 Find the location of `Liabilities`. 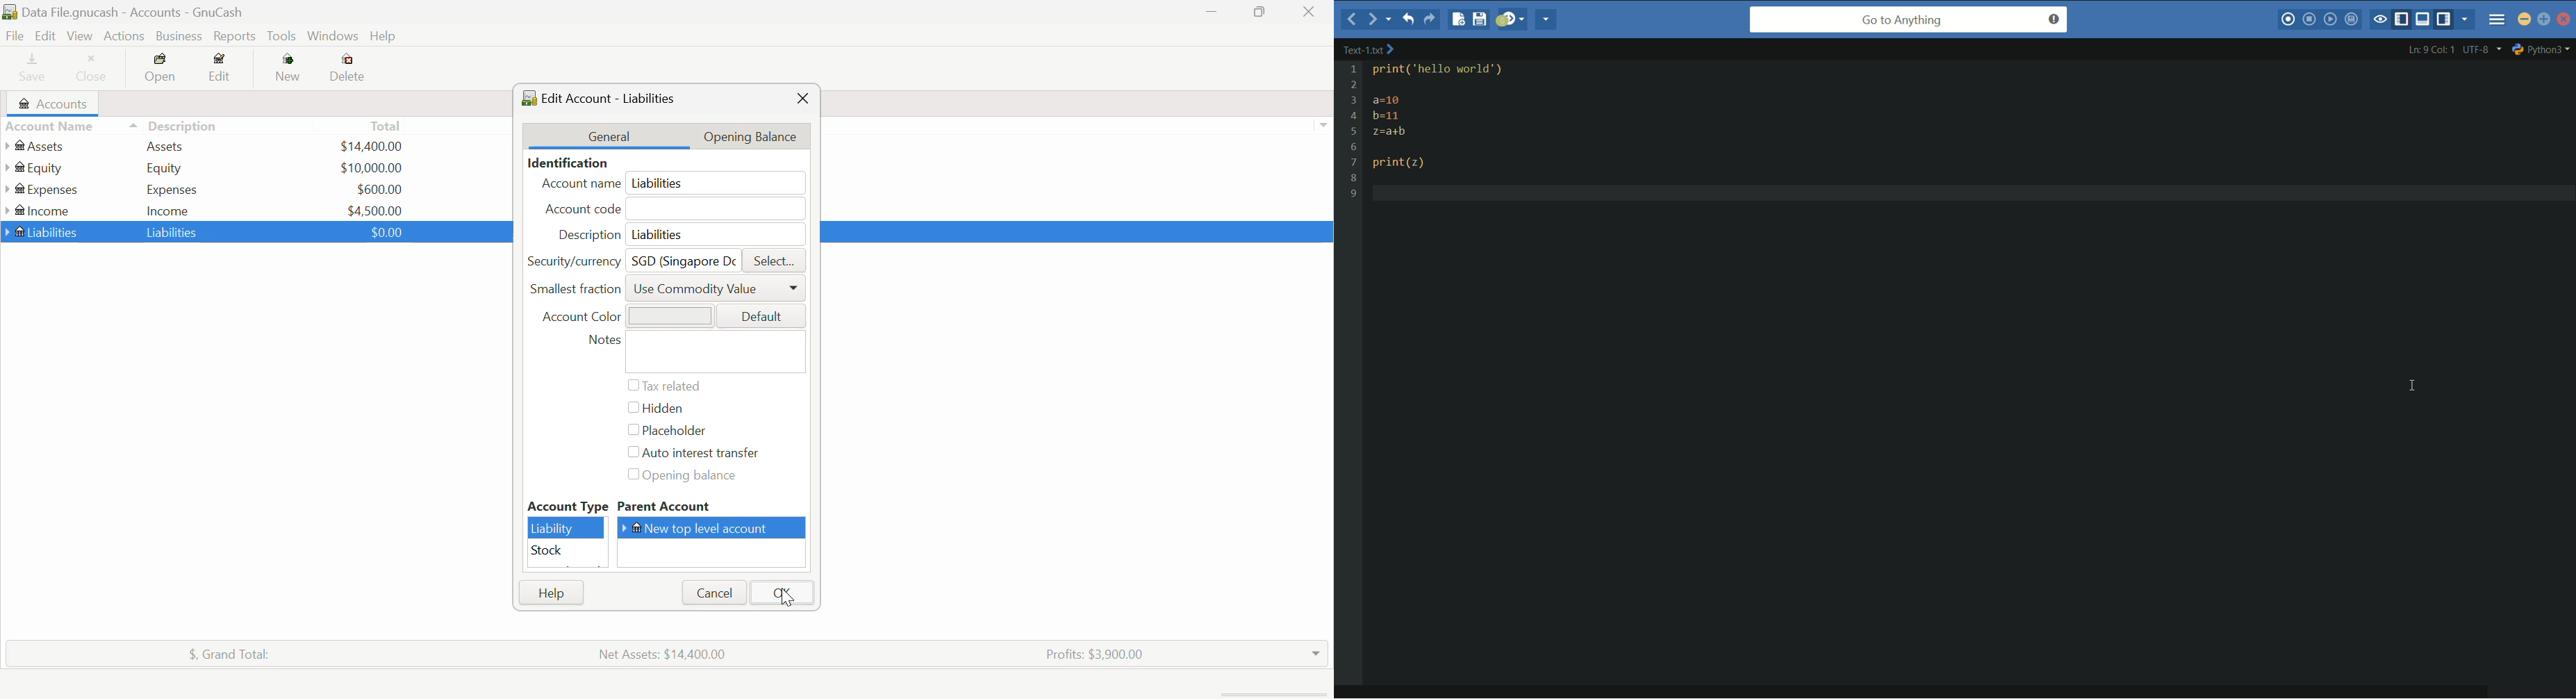

Liabilities is located at coordinates (174, 231).